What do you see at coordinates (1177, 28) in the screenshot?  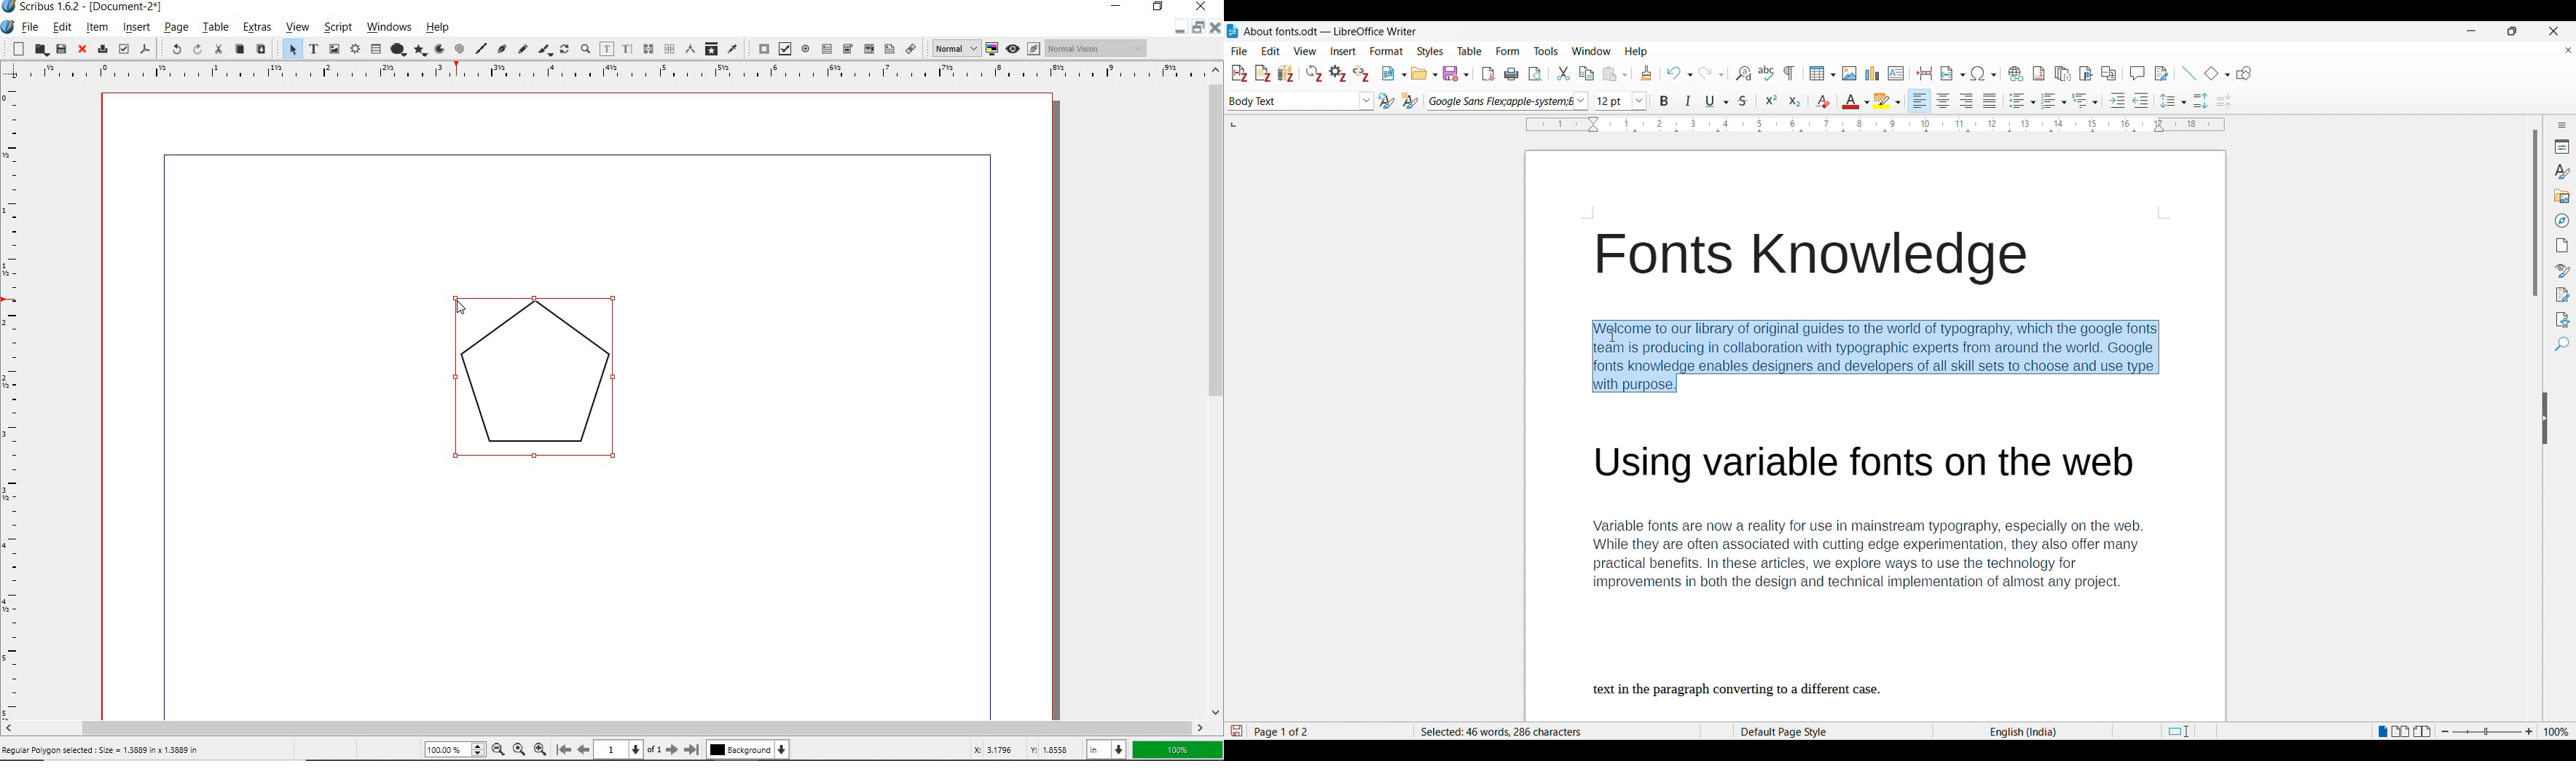 I see `minimise` at bounding box center [1177, 28].